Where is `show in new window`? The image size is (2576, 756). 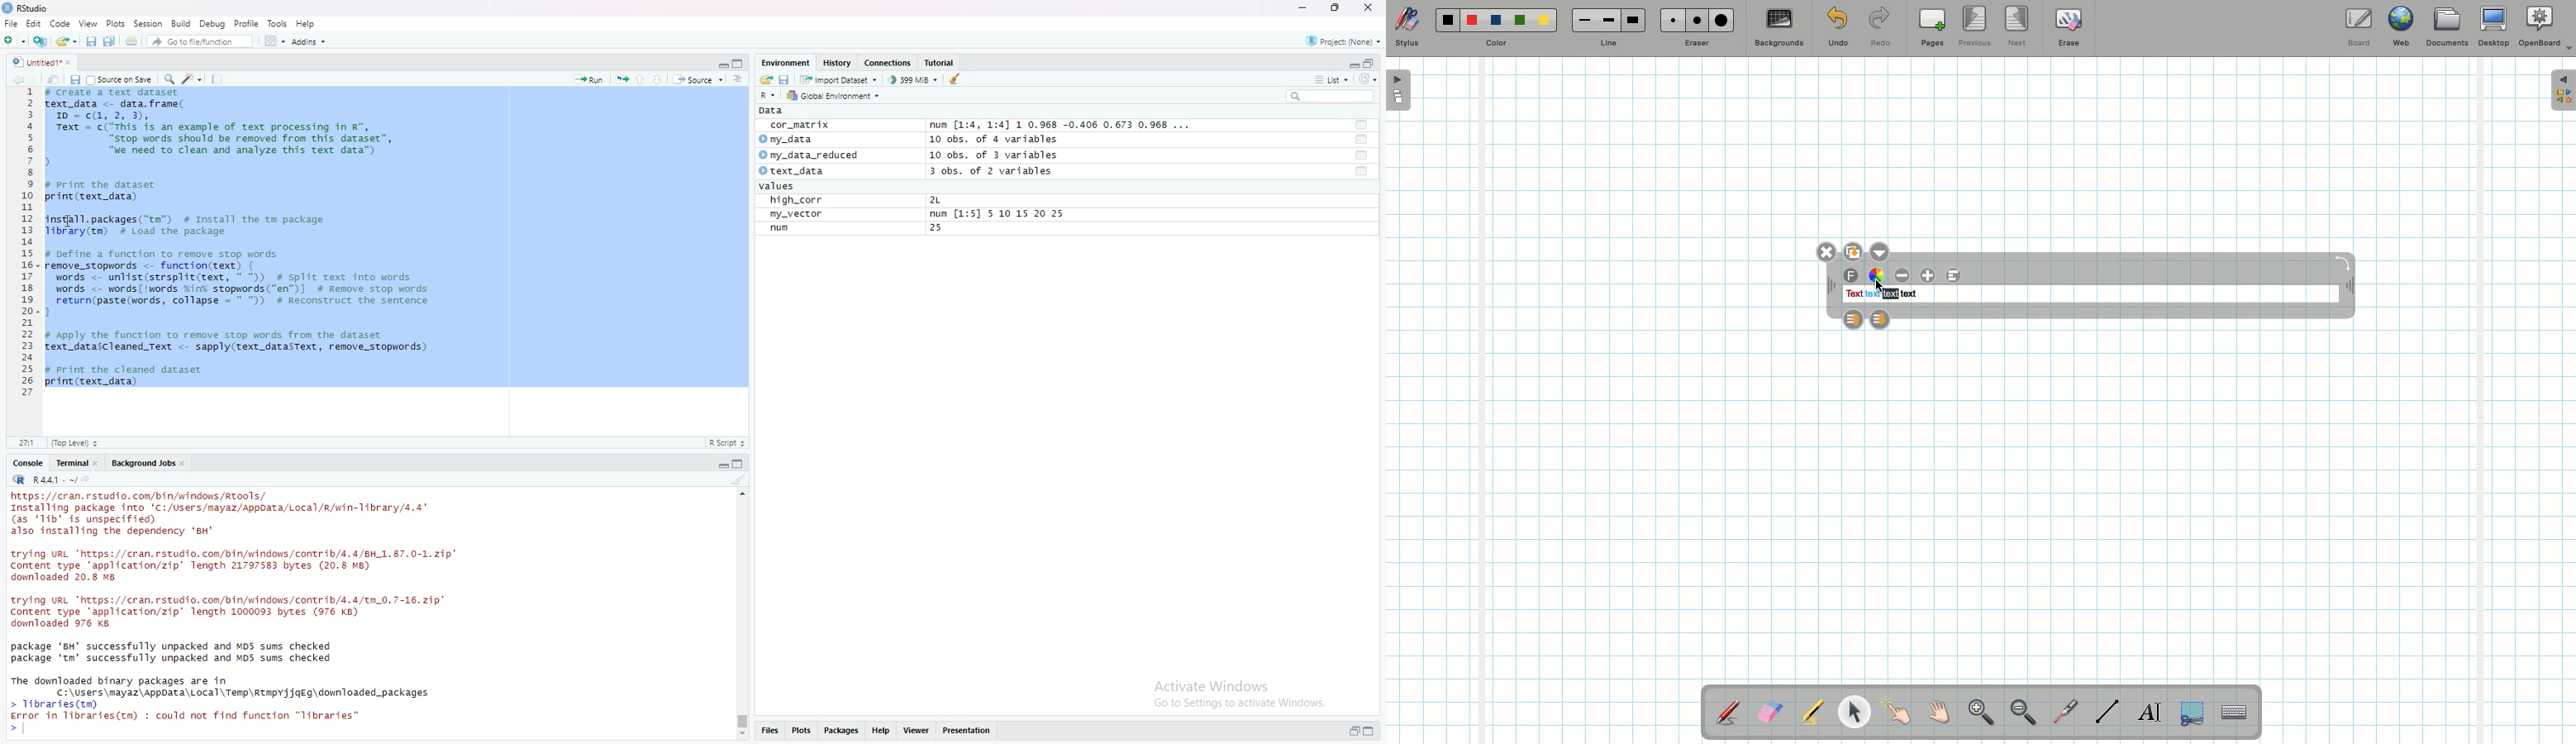
show in new window is located at coordinates (54, 79).